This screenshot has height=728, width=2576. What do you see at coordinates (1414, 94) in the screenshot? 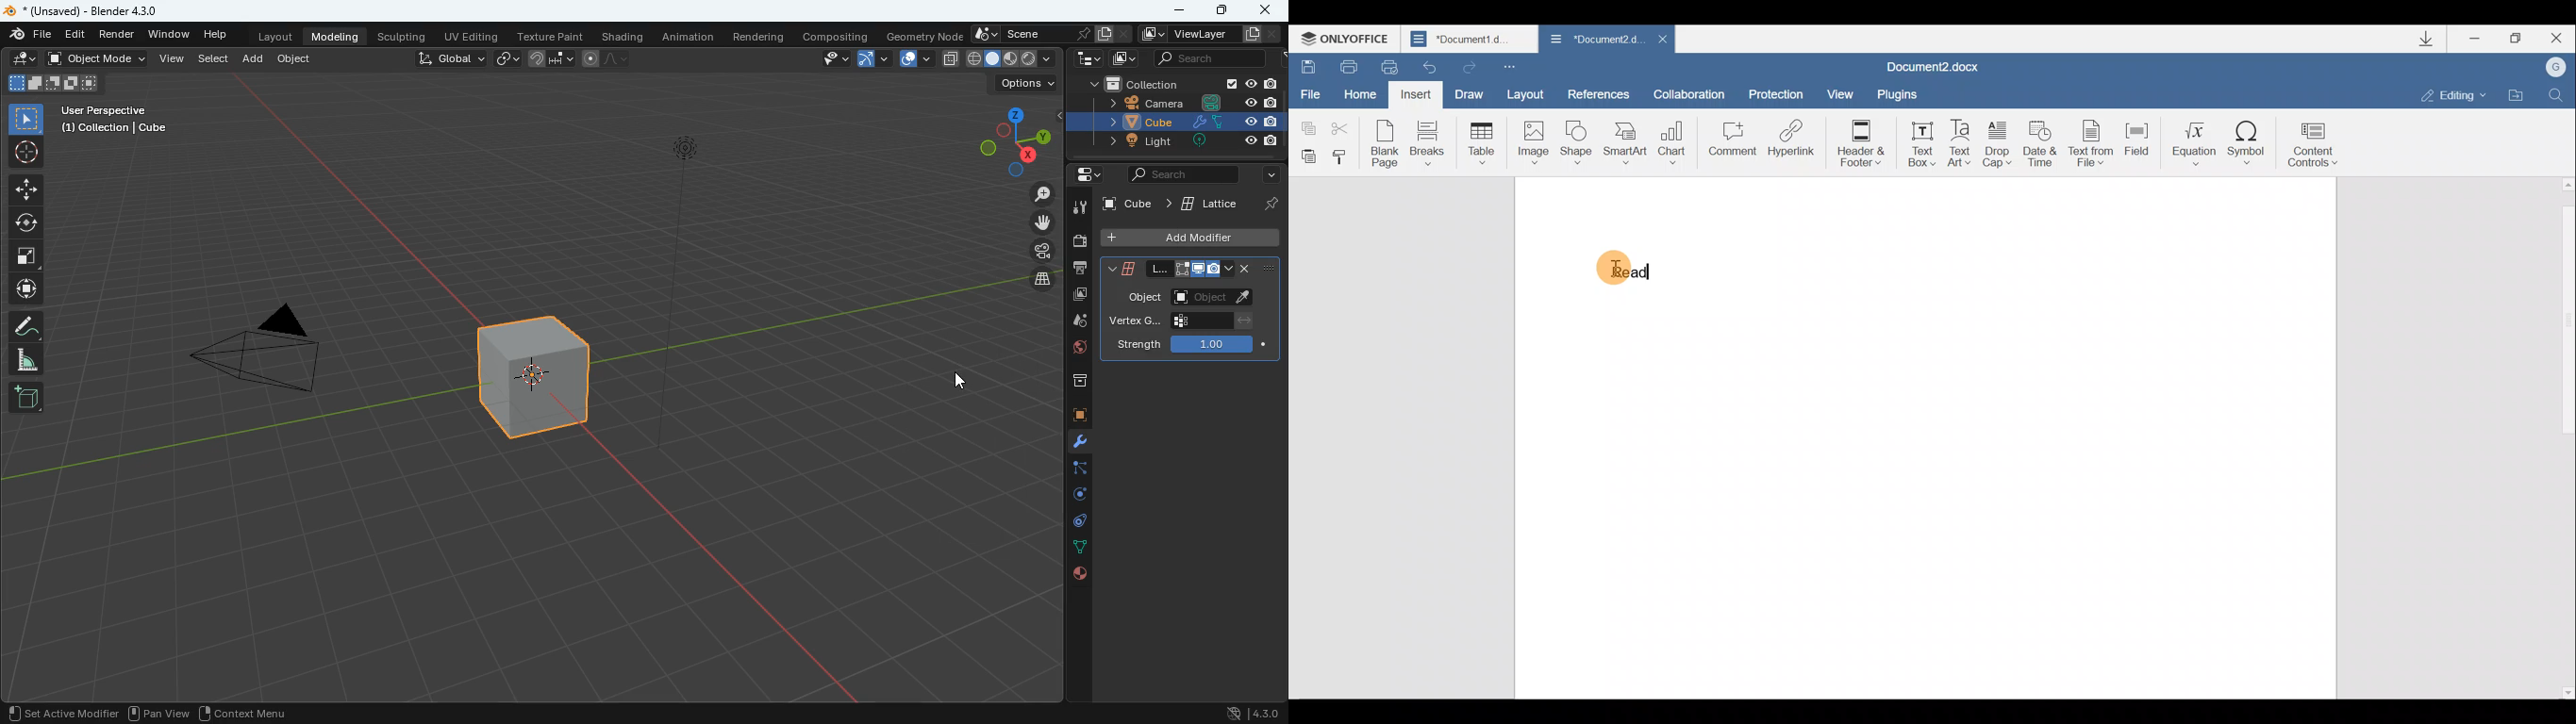
I see `Insert` at bounding box center [1414, 94].